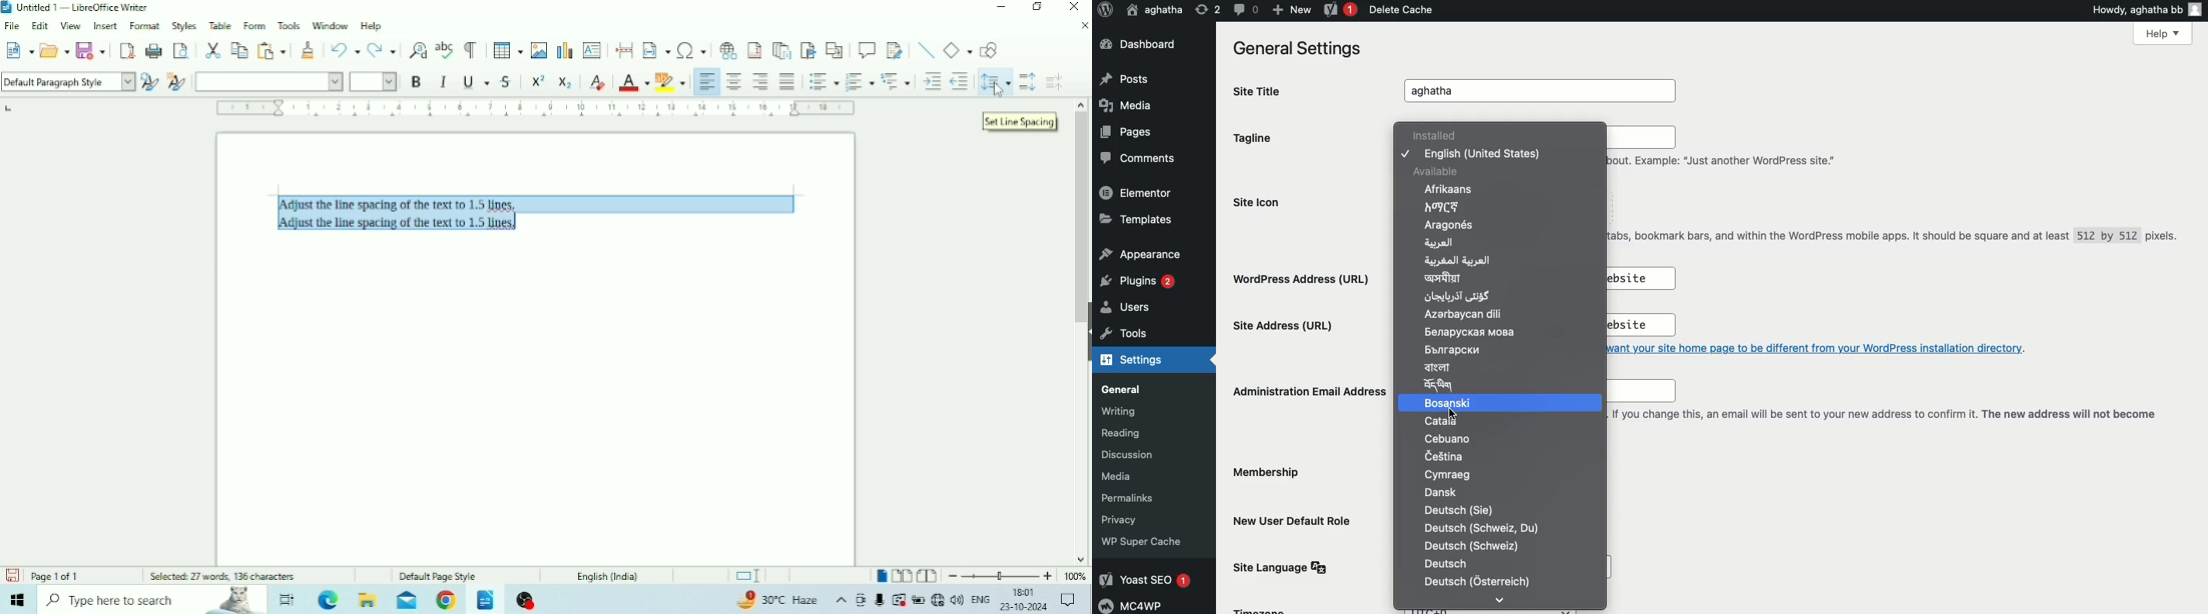 Image resolution: width=2212 pixels, height=616 pixels. What do you see at coordinates (527, 600) in the screenshot?
I see `OBS Studio` at bounding box center [527, 600].